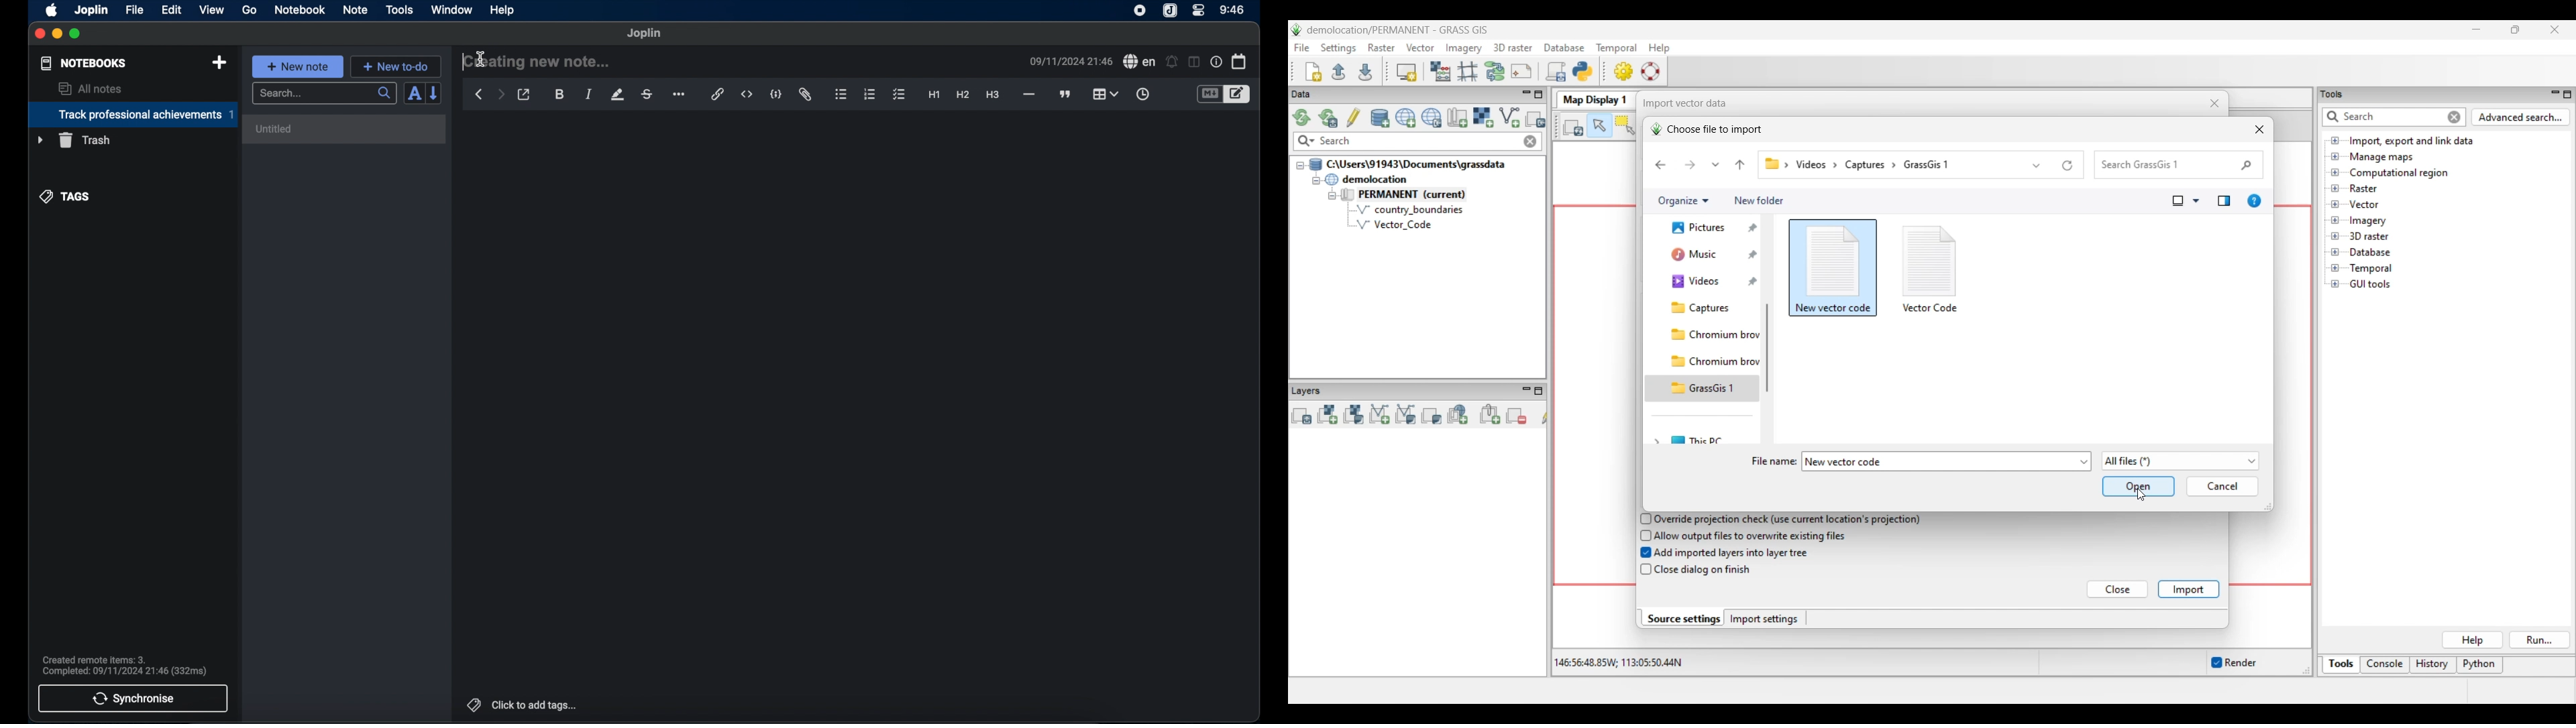 Image resolution: width=2576 pixels, height=728 pixels. Describe the element at coordinates (133, 699) in the screenshot. I see `synchronise` at that location.